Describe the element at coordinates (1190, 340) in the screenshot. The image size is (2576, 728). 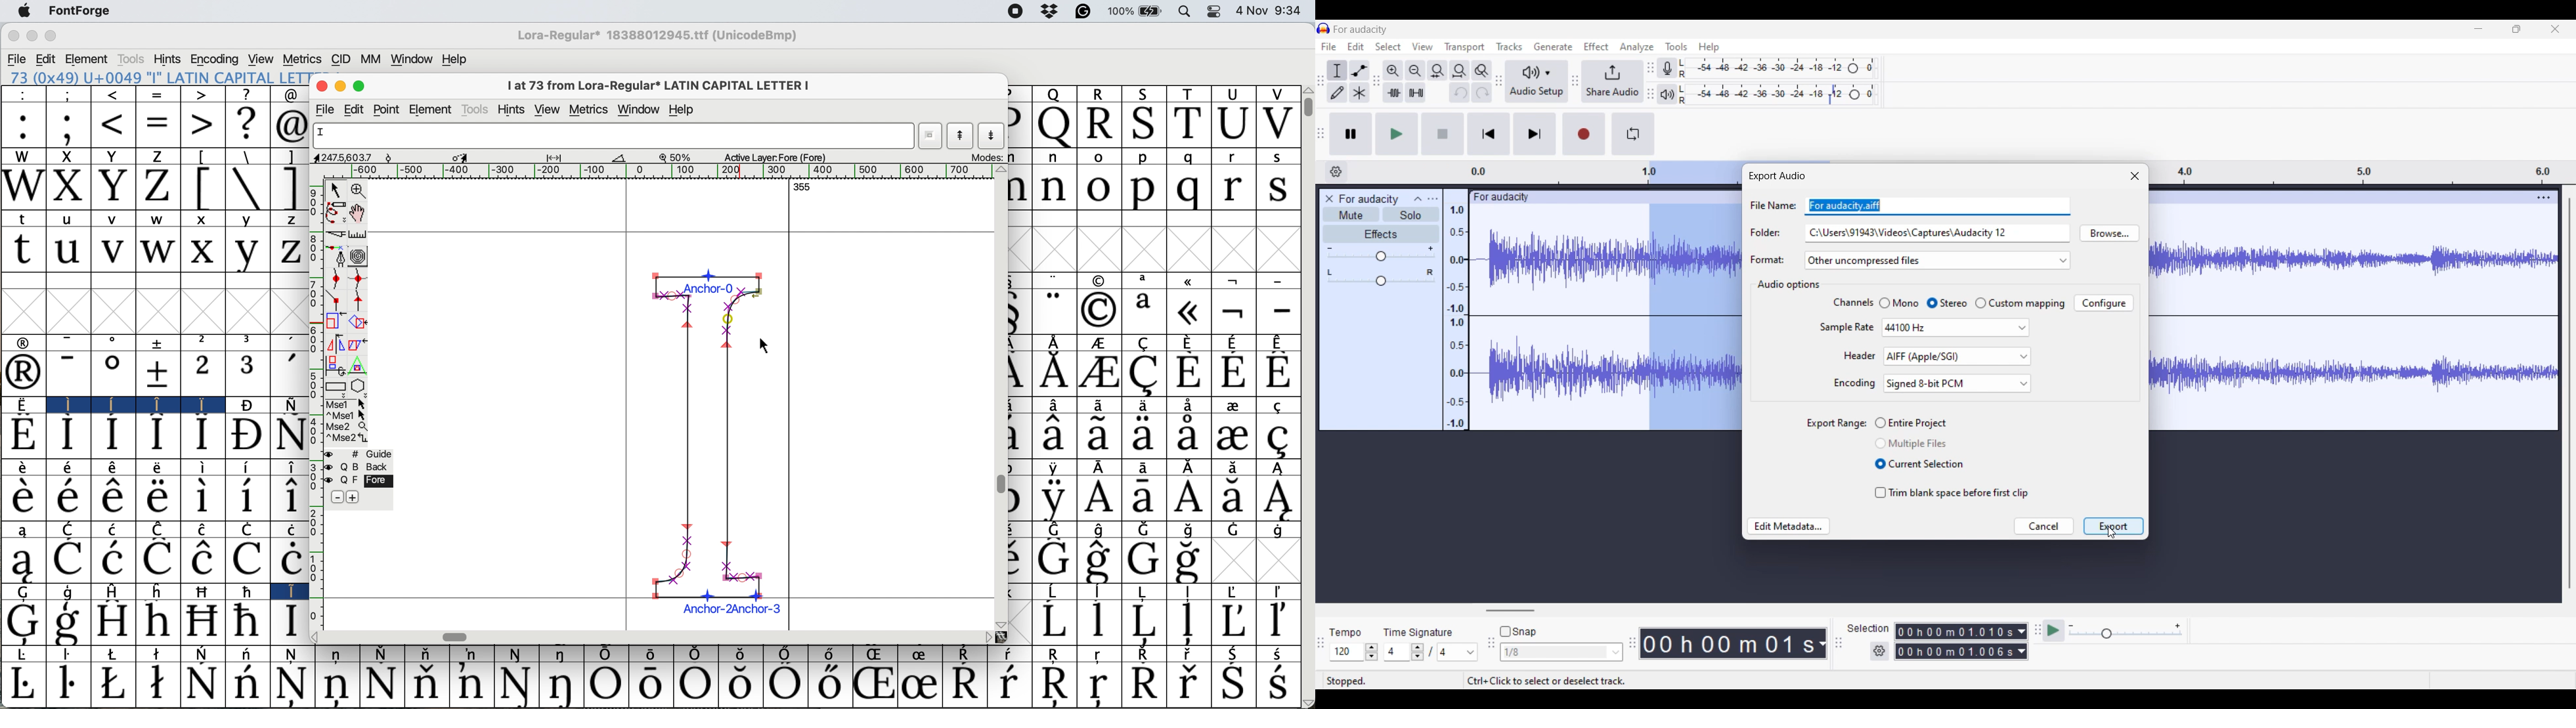
I see `Symbol` at that location.